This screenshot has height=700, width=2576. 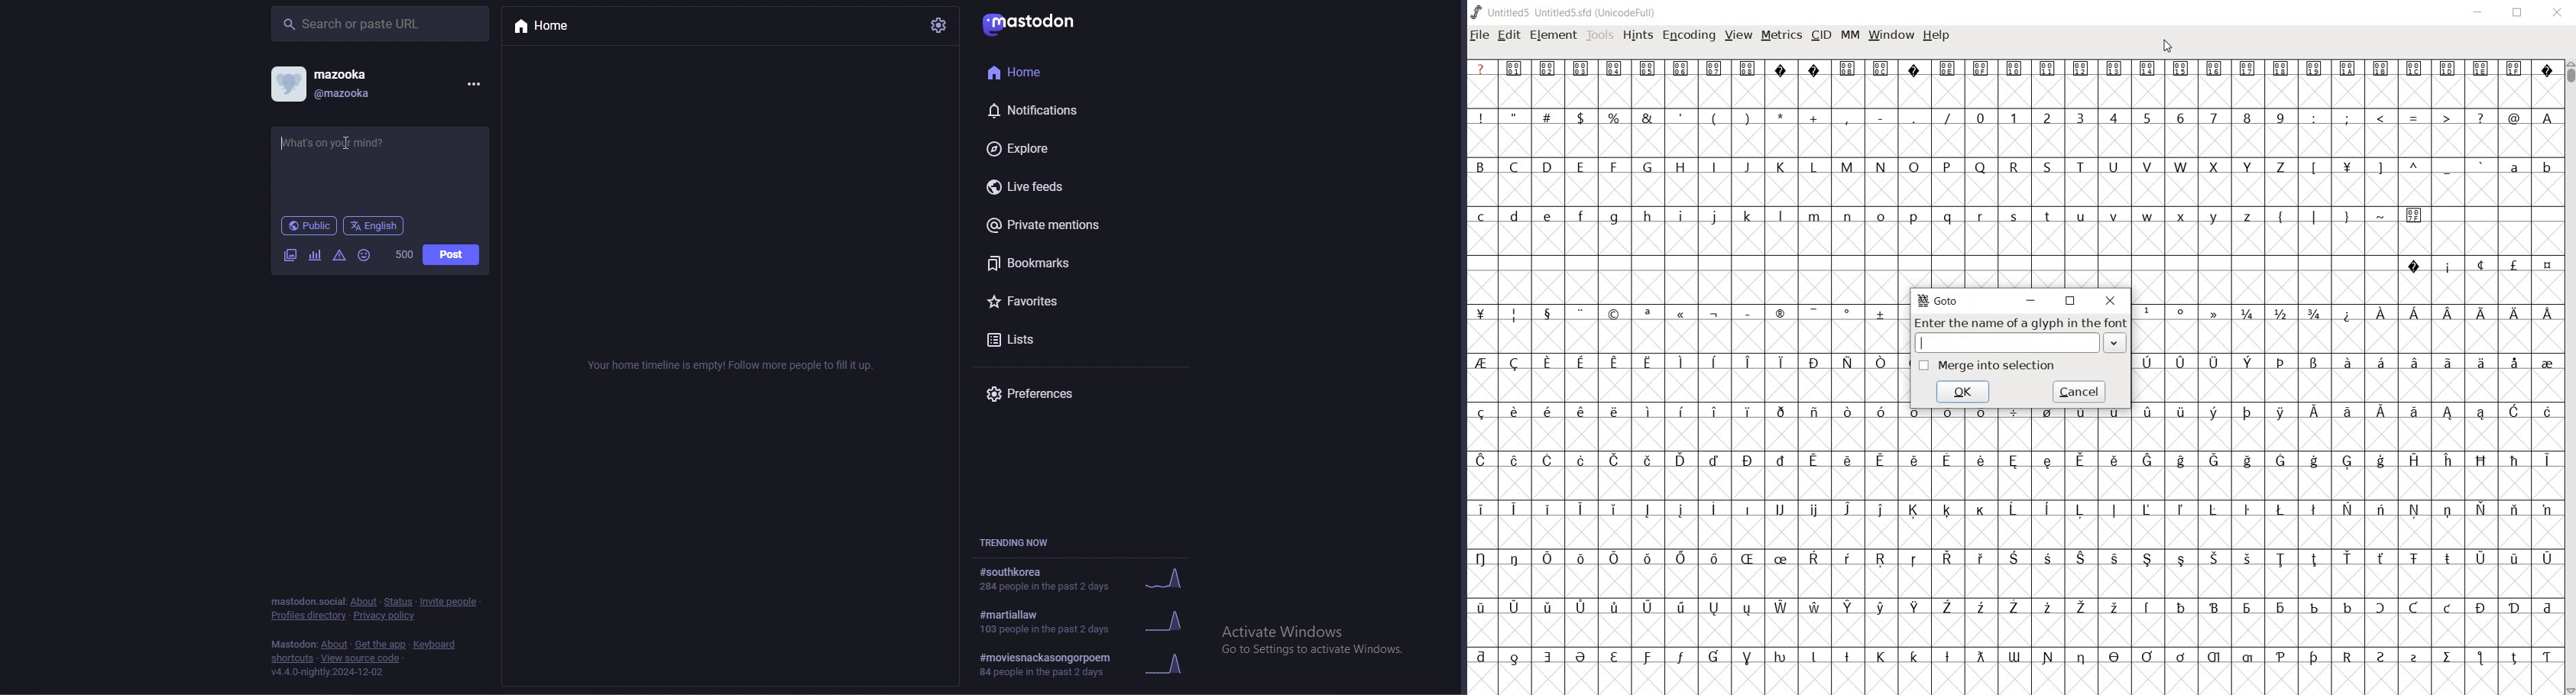 What do you see at coordinates (1749, 117) in the screenshot?
I see `)` at bounding box center [1749, 117].